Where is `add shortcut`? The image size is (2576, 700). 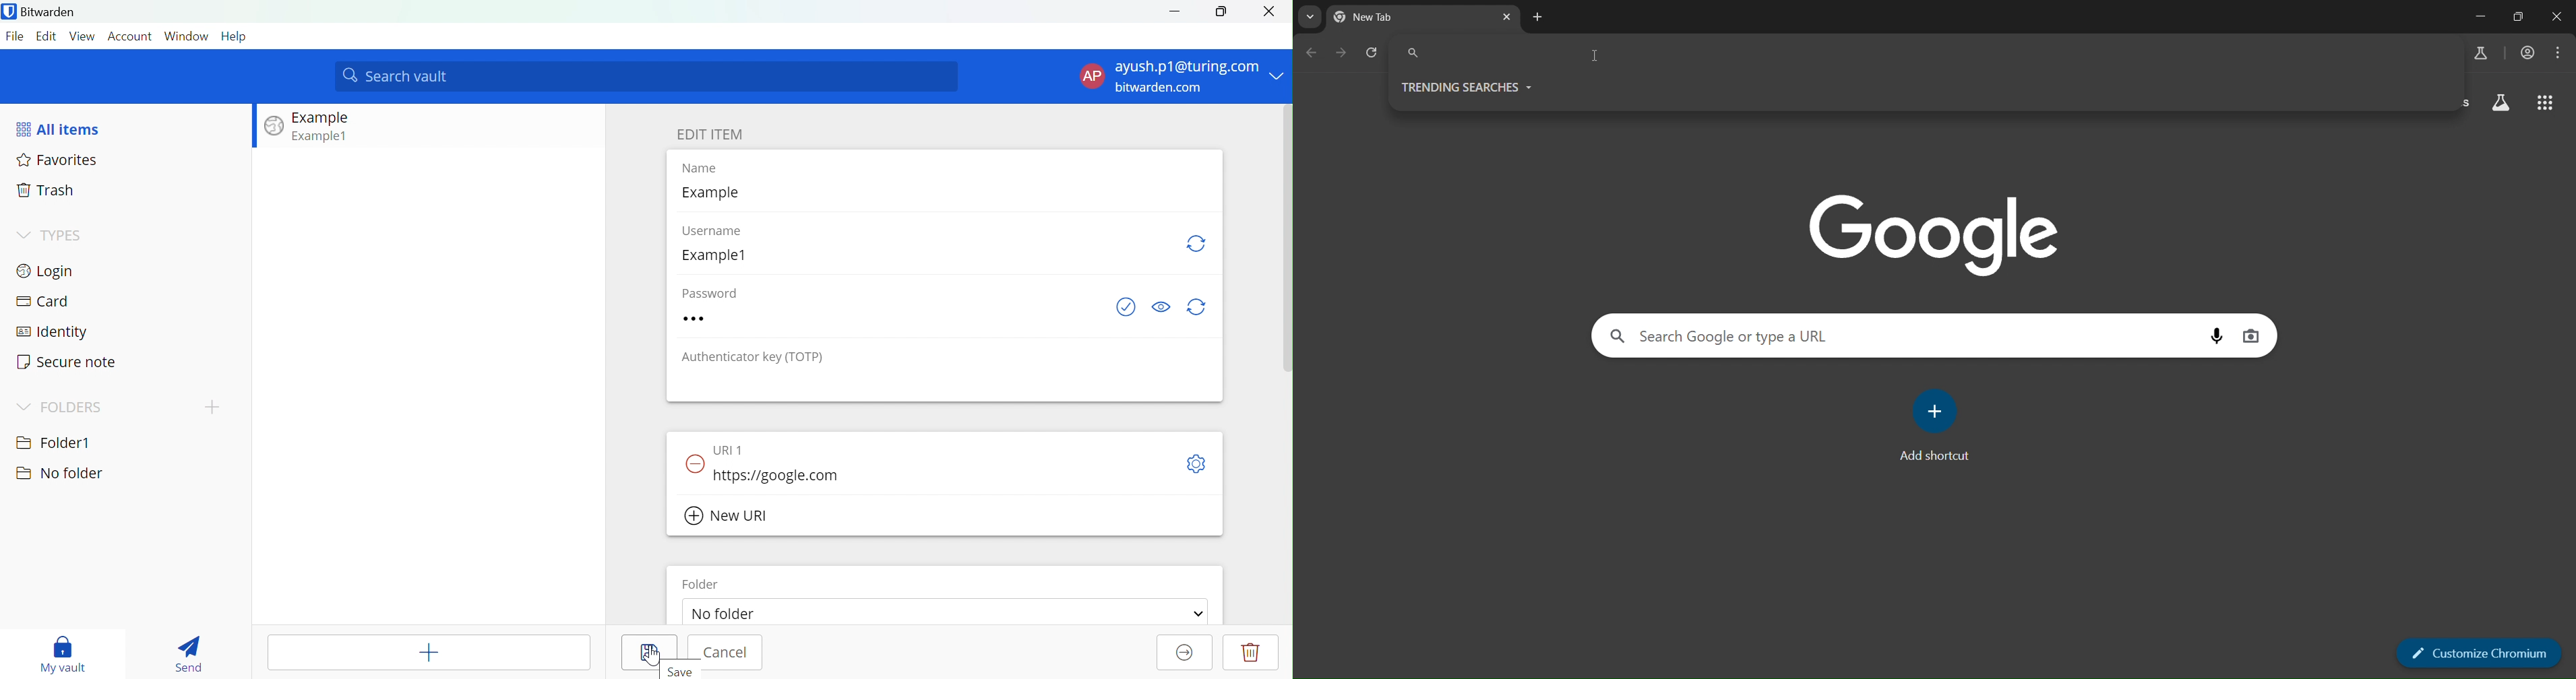 add shortcut is located at coordinates (1939, 424).